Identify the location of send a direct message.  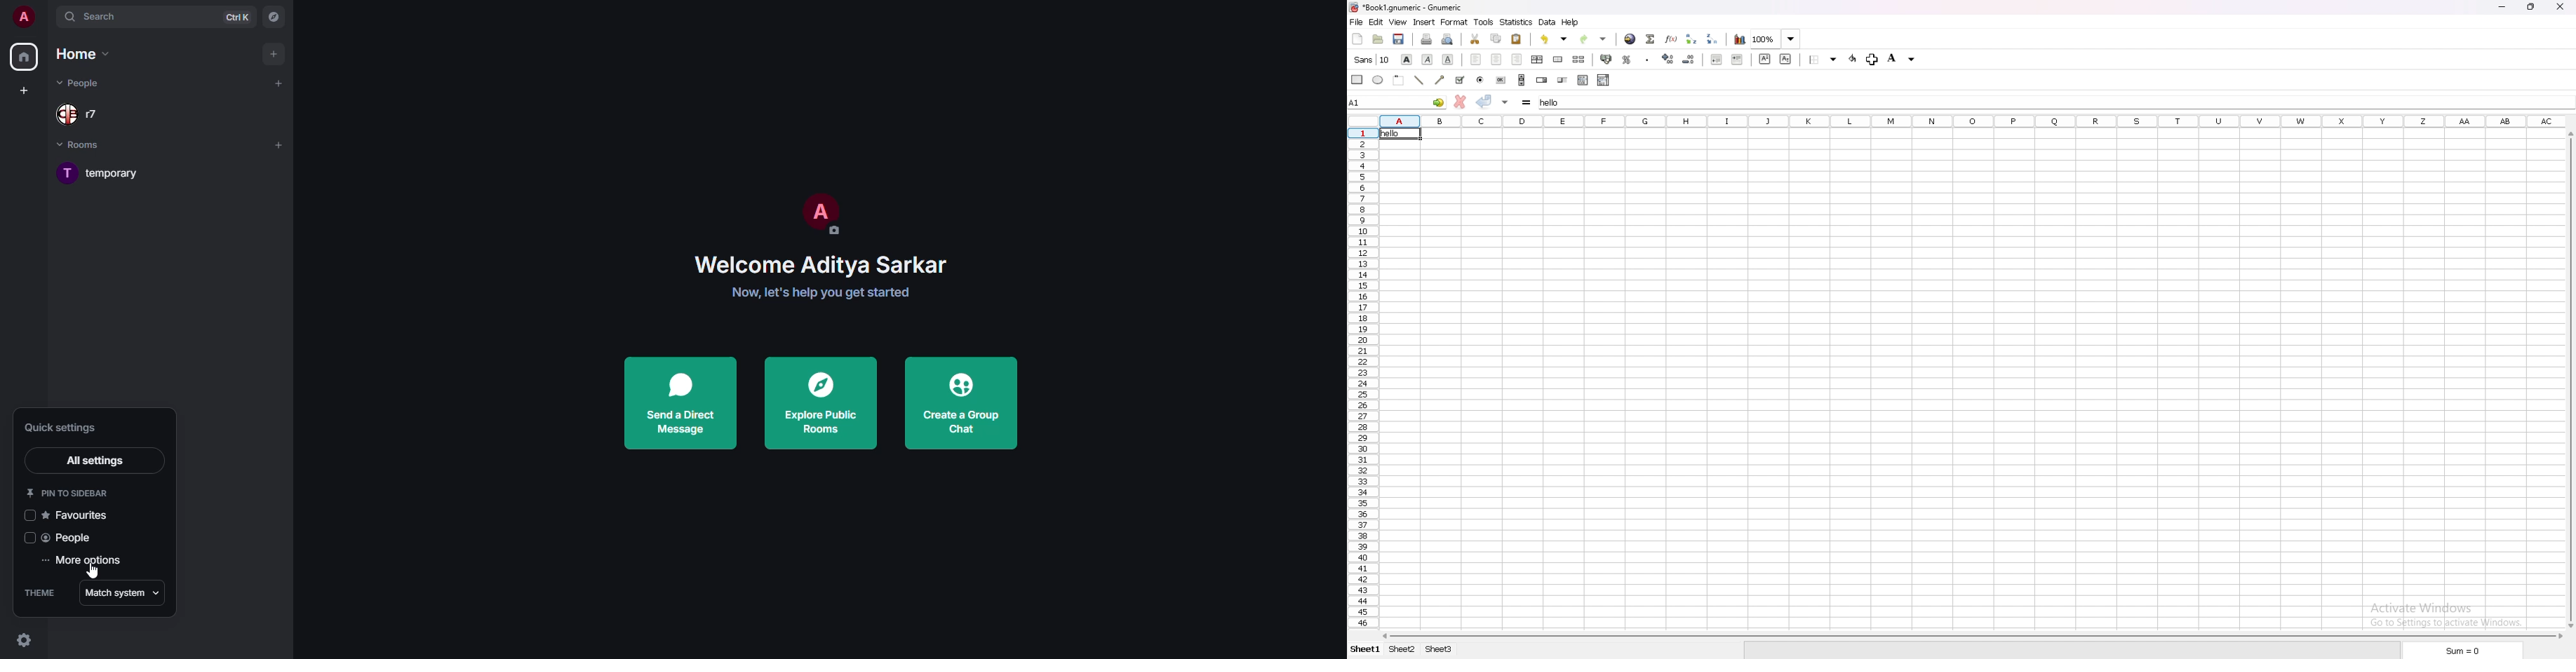
(683, 405).